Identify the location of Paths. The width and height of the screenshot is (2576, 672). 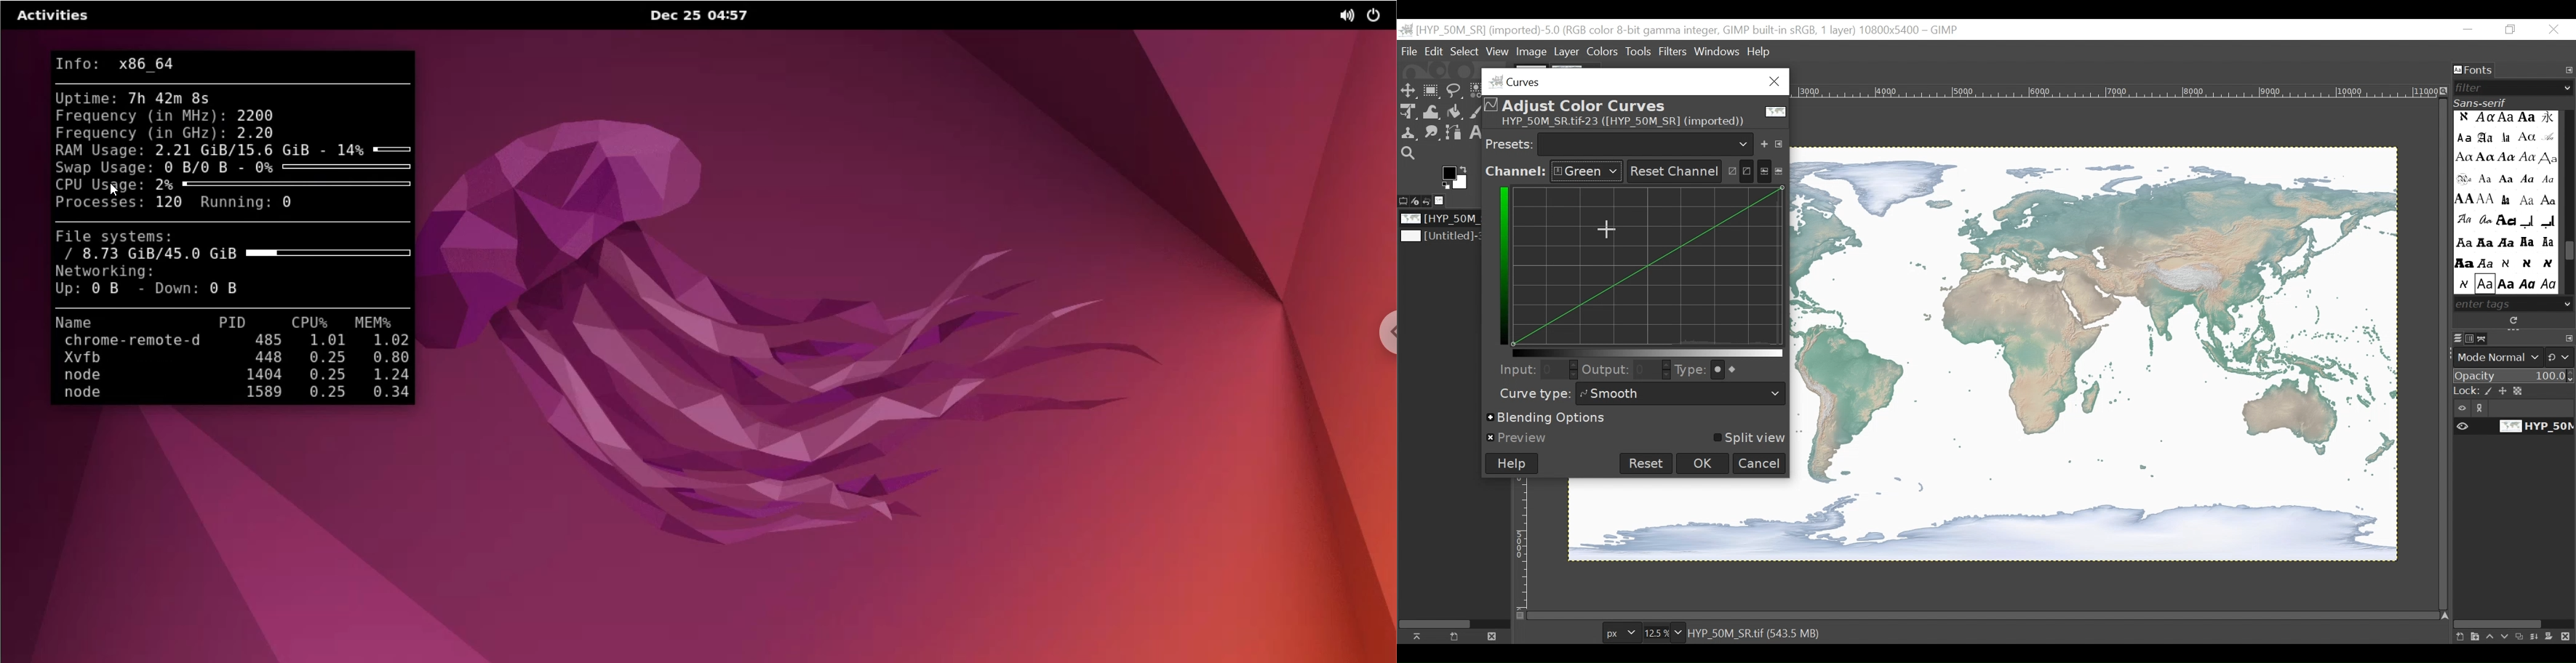
(2486, 338).